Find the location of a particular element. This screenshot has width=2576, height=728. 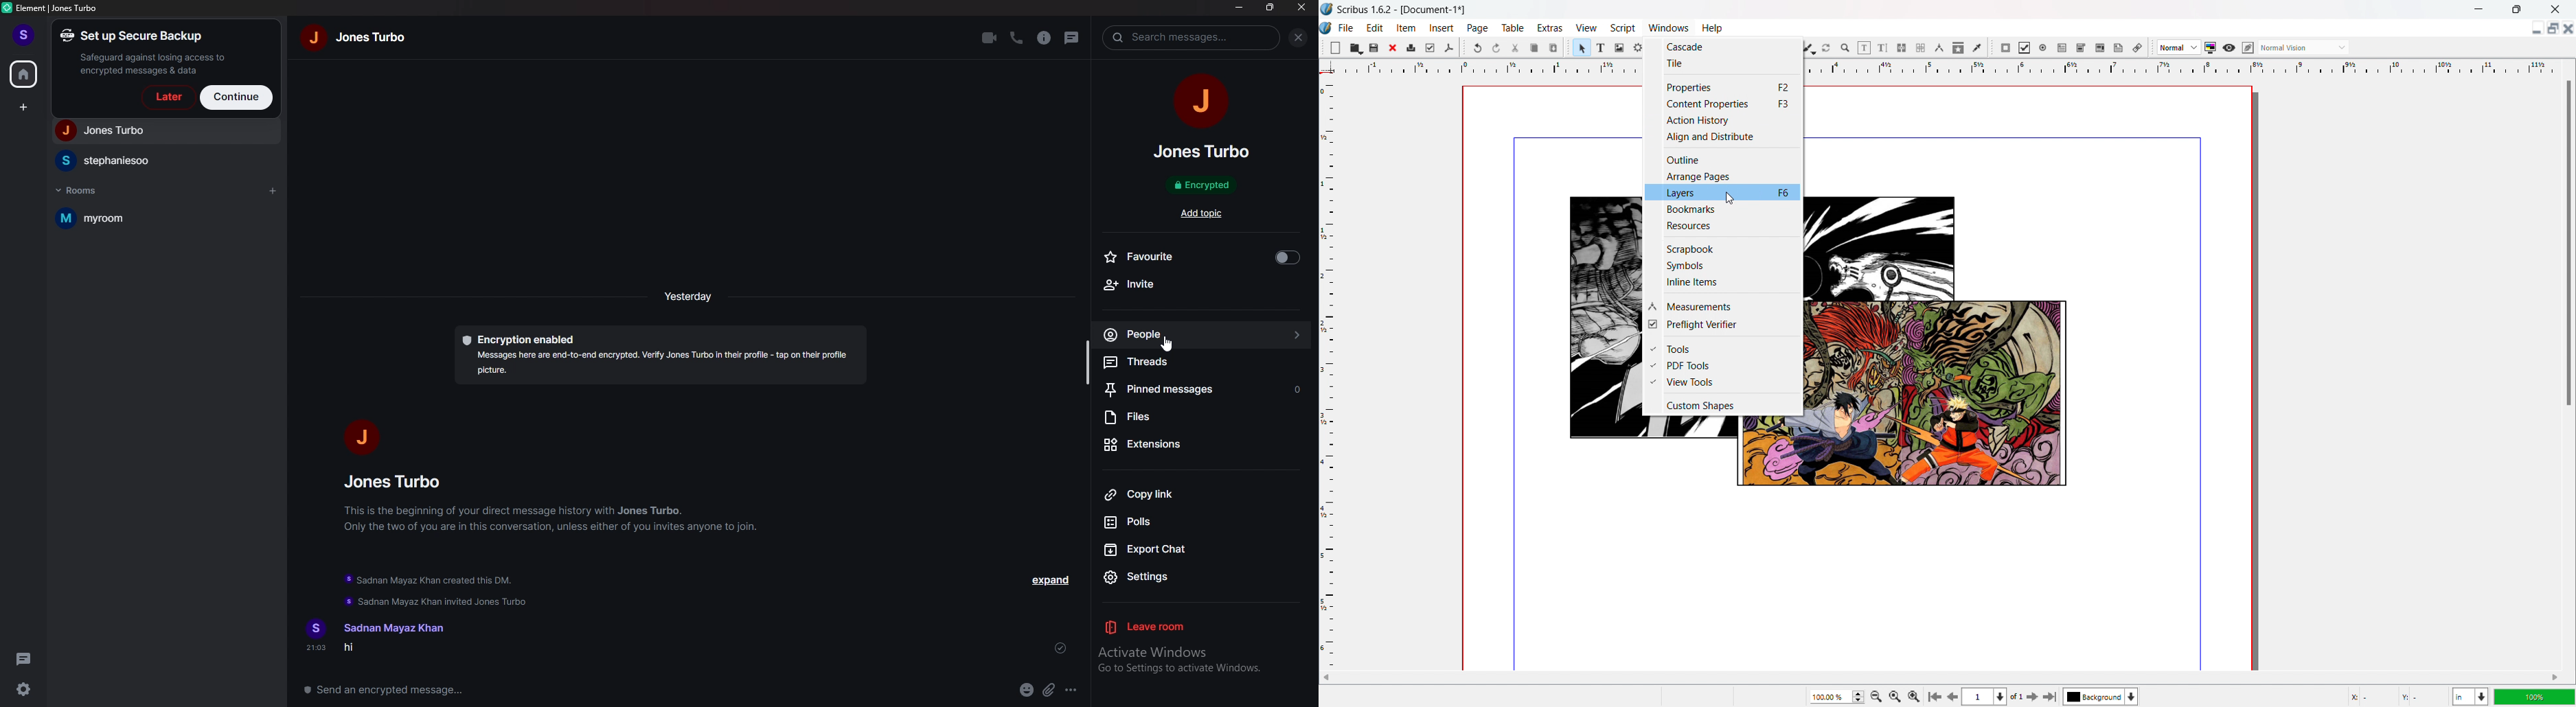

people is located at coordinates (1131, 334).